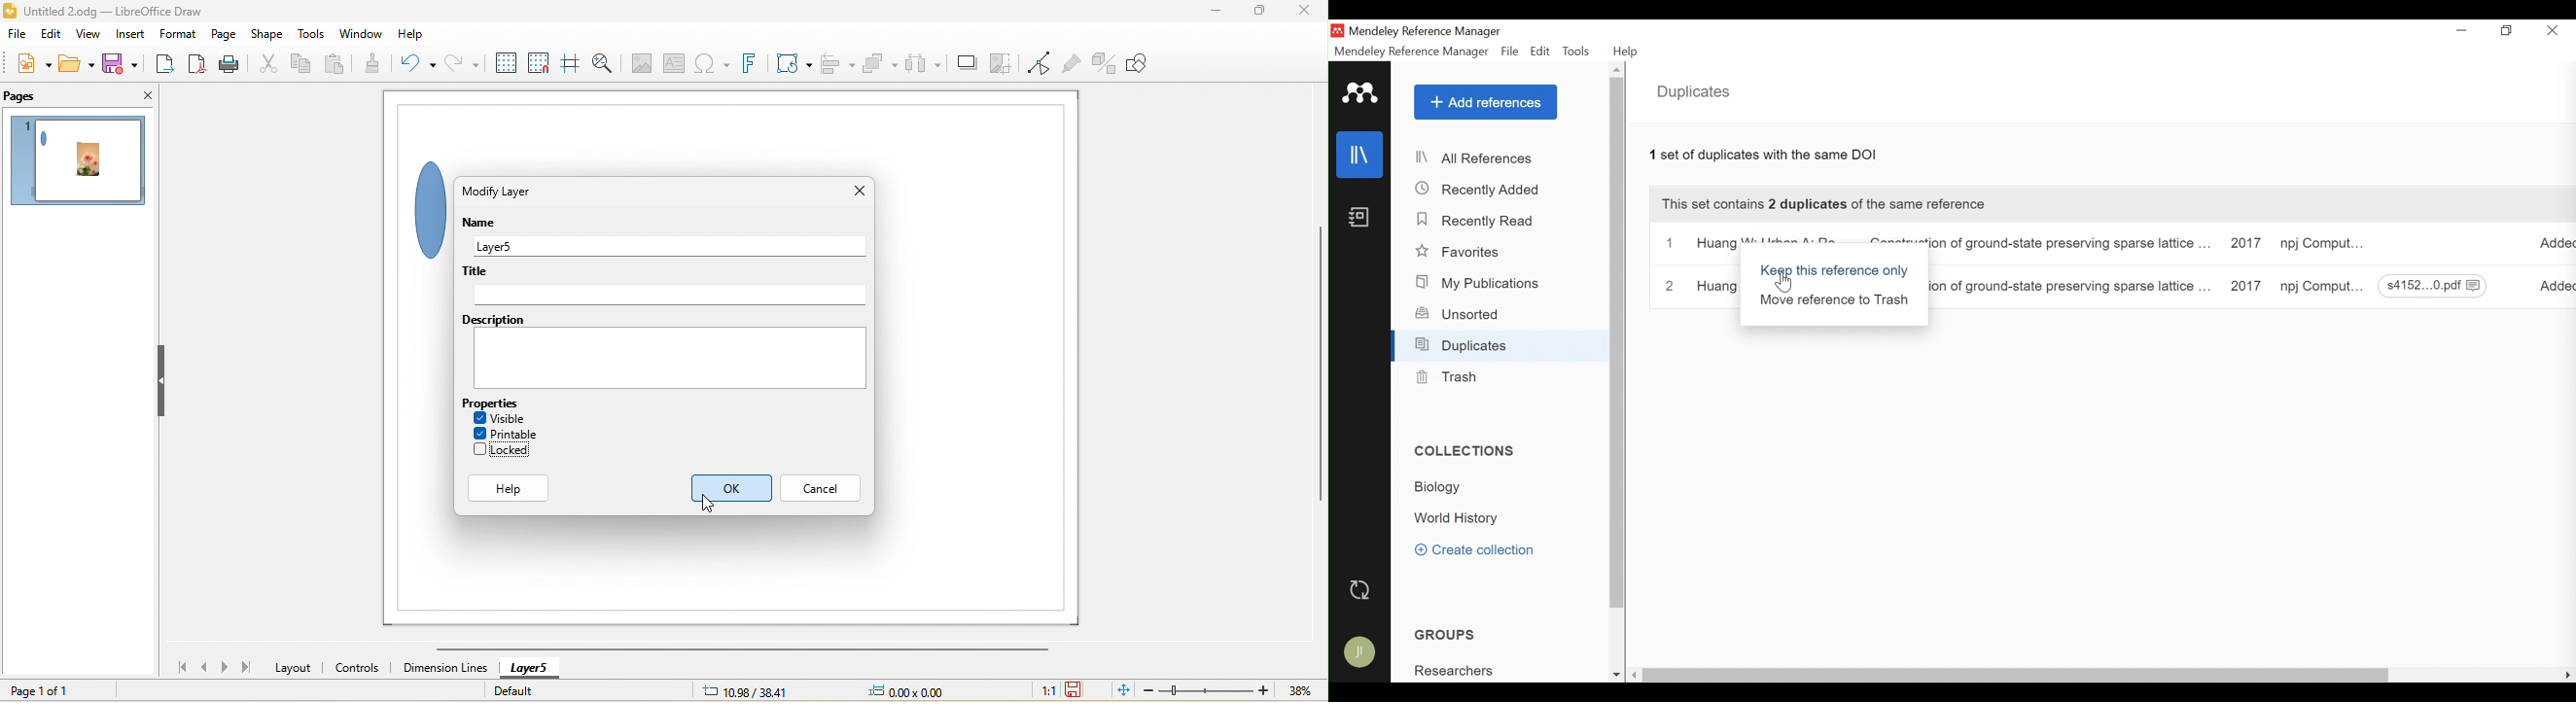  I want to click on Duplicates, so click(1696, 92).